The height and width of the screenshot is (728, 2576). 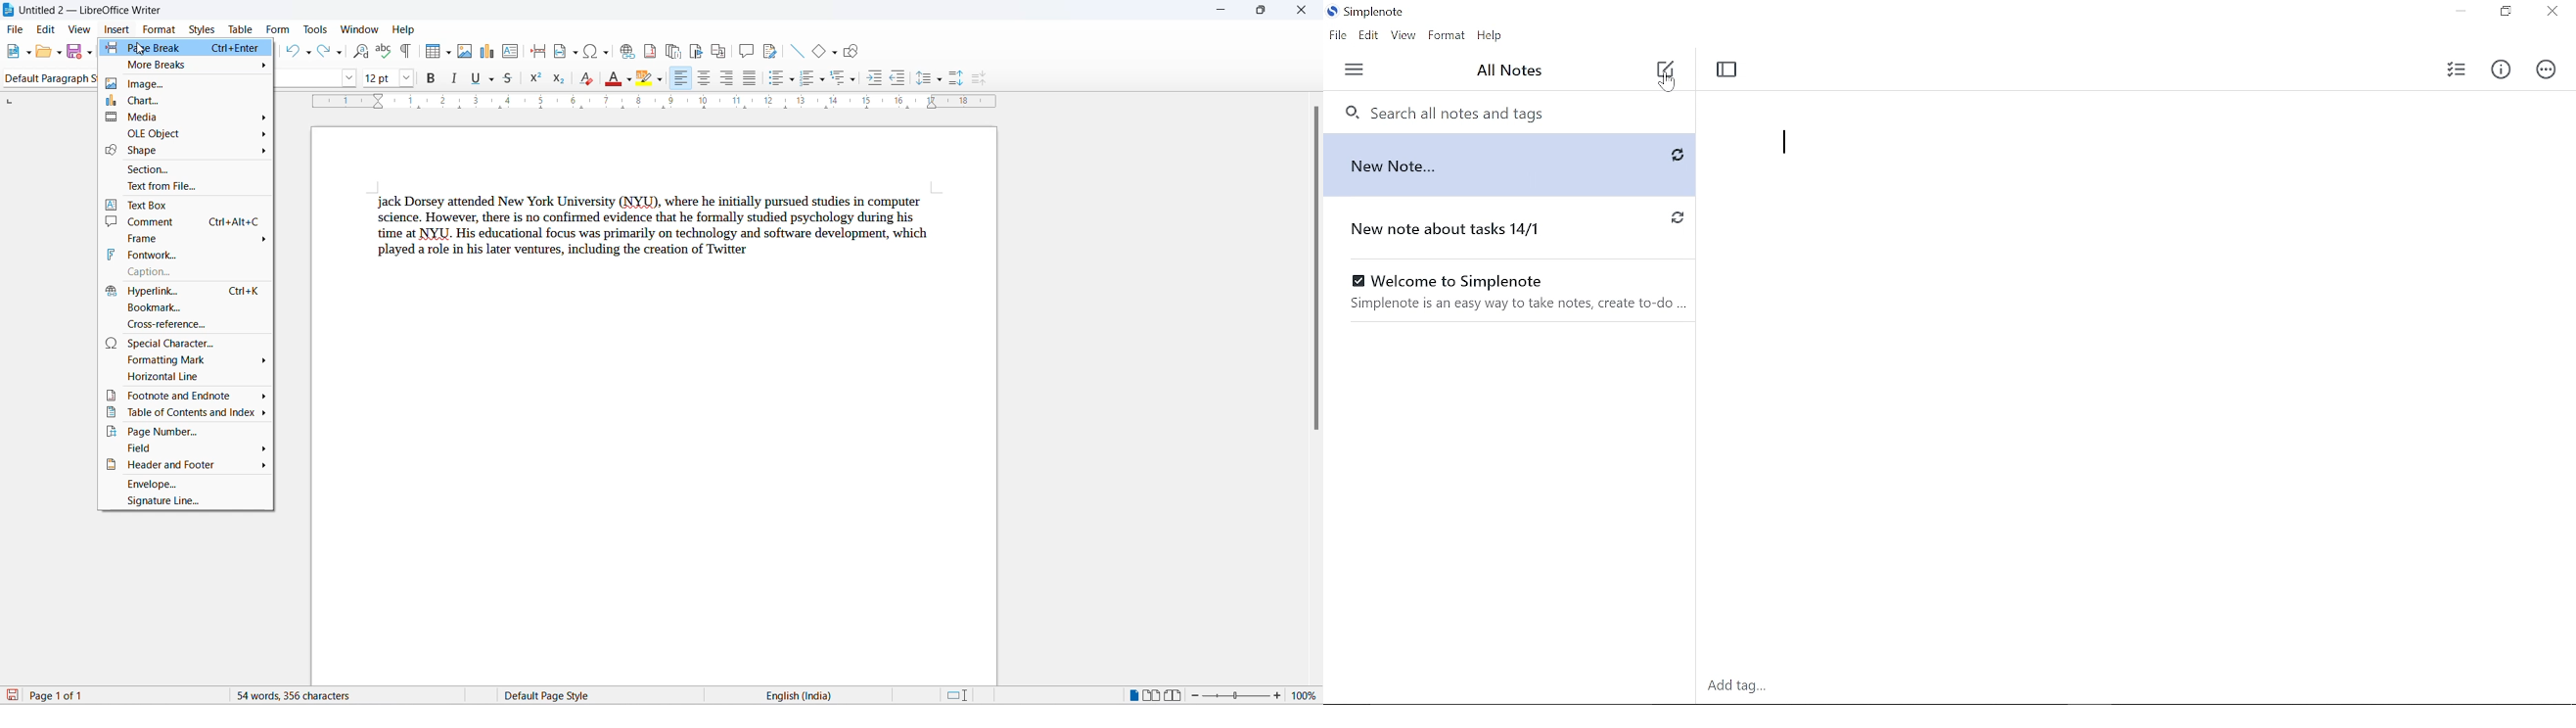 I want to click on Minimize, so click(x=2460, y=12).